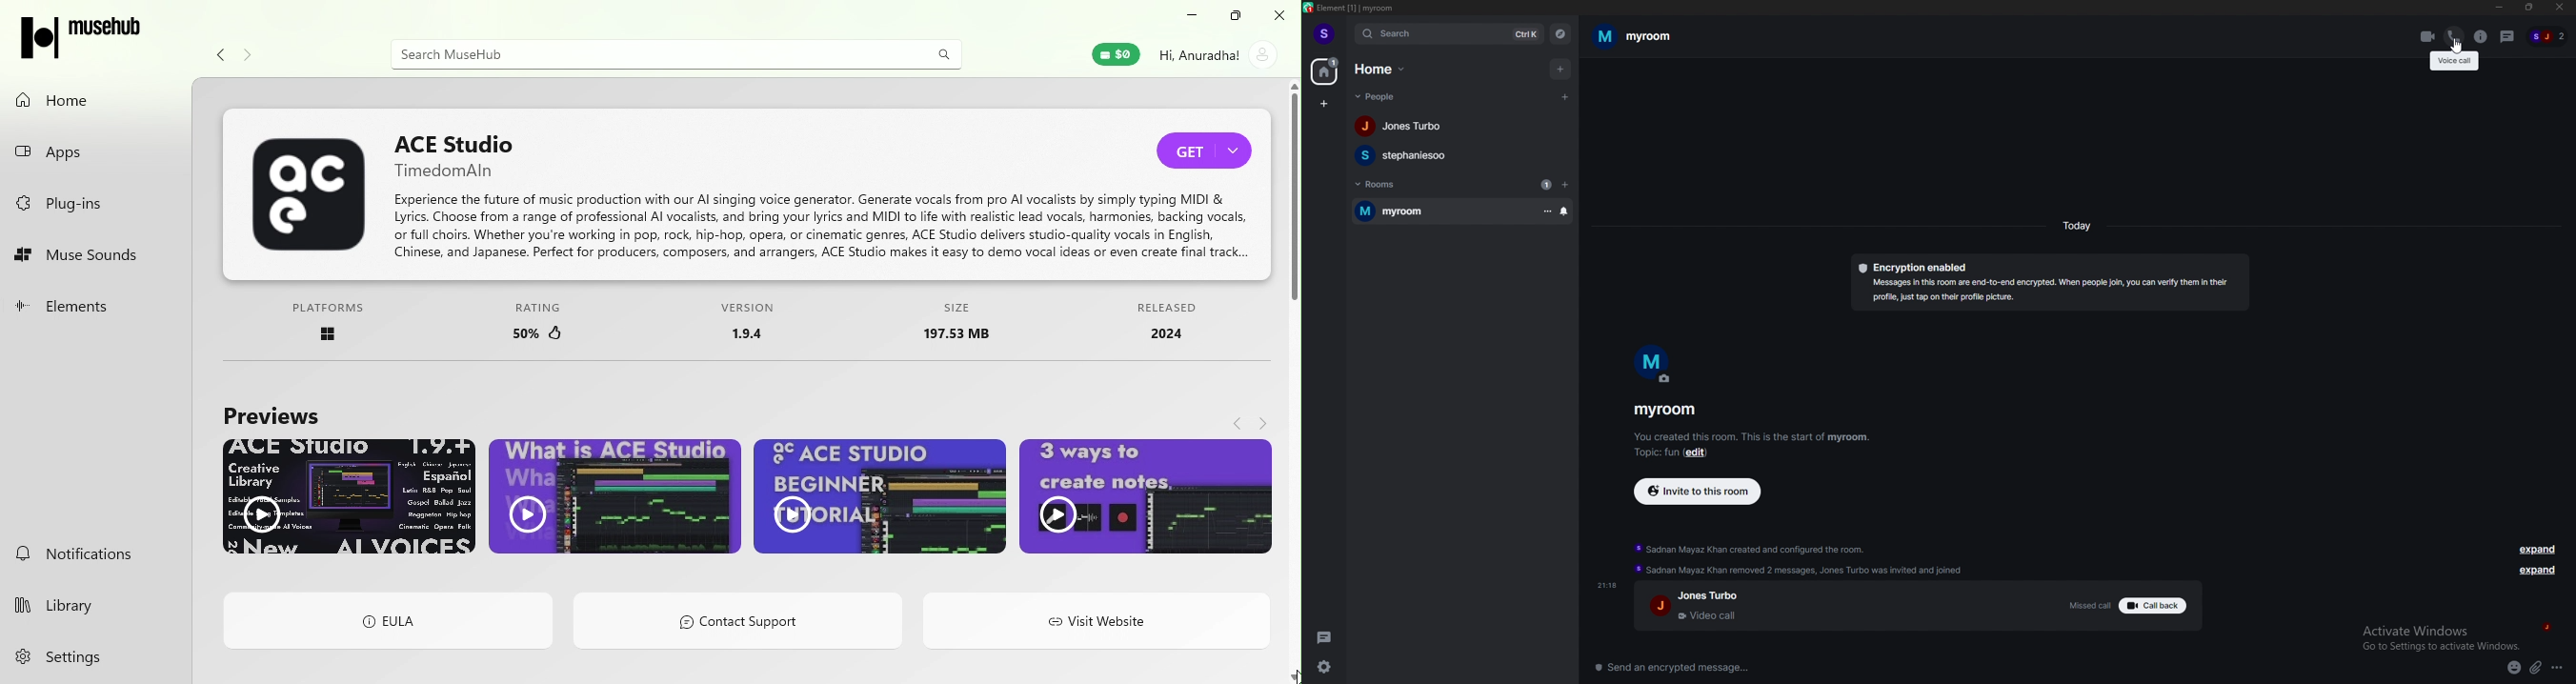  What do you see at coordinates (610, 497) in the screenshot?
I see `Video preview` at bounding box center [610, 497].